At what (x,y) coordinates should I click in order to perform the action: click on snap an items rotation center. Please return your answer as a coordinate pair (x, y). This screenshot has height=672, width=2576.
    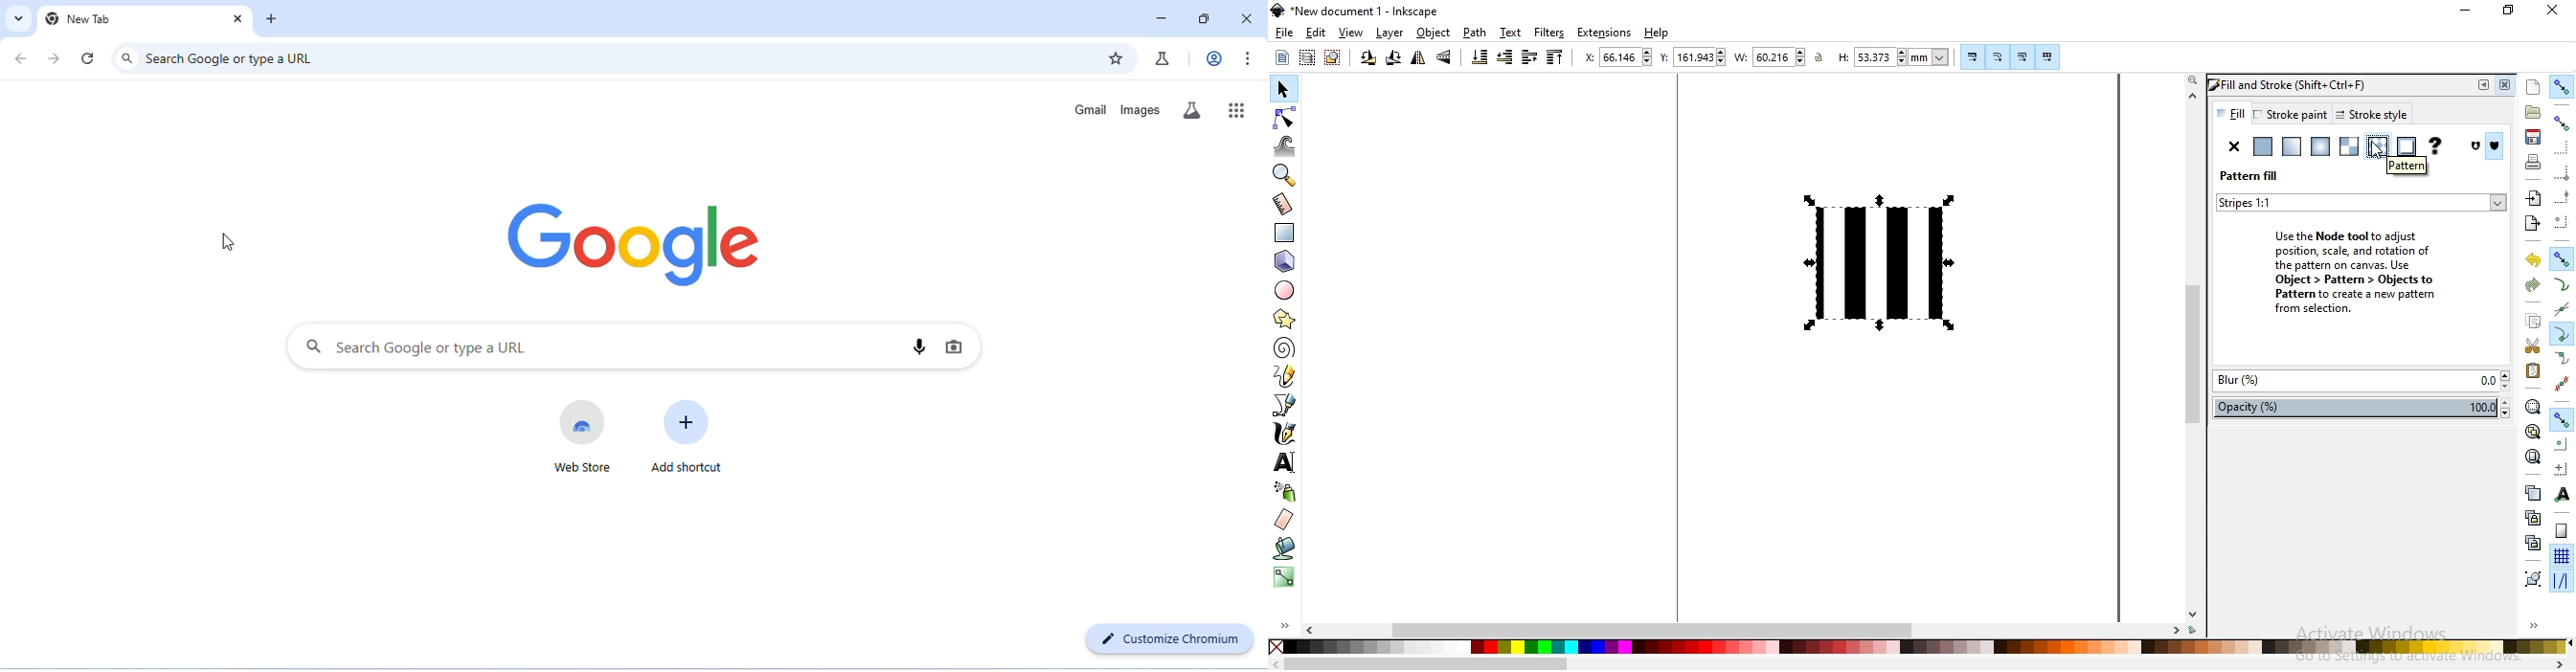
    Looking at the image, I should click on (2560, 466).